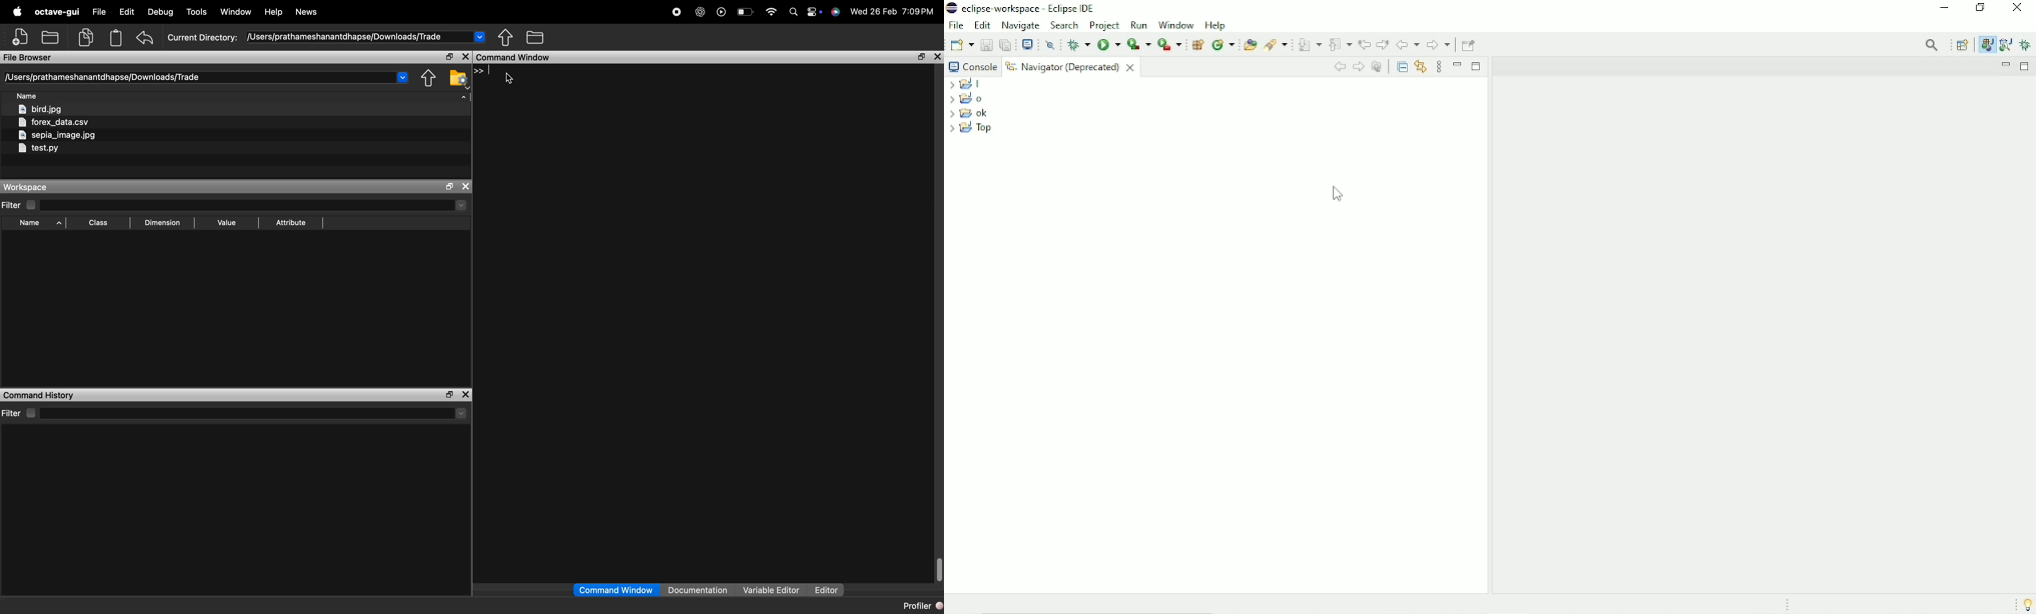 This screenshot has width=2044, height=616. Describe the element at coordinates (117, 37) in the screenshot. I see `paste` at that location.